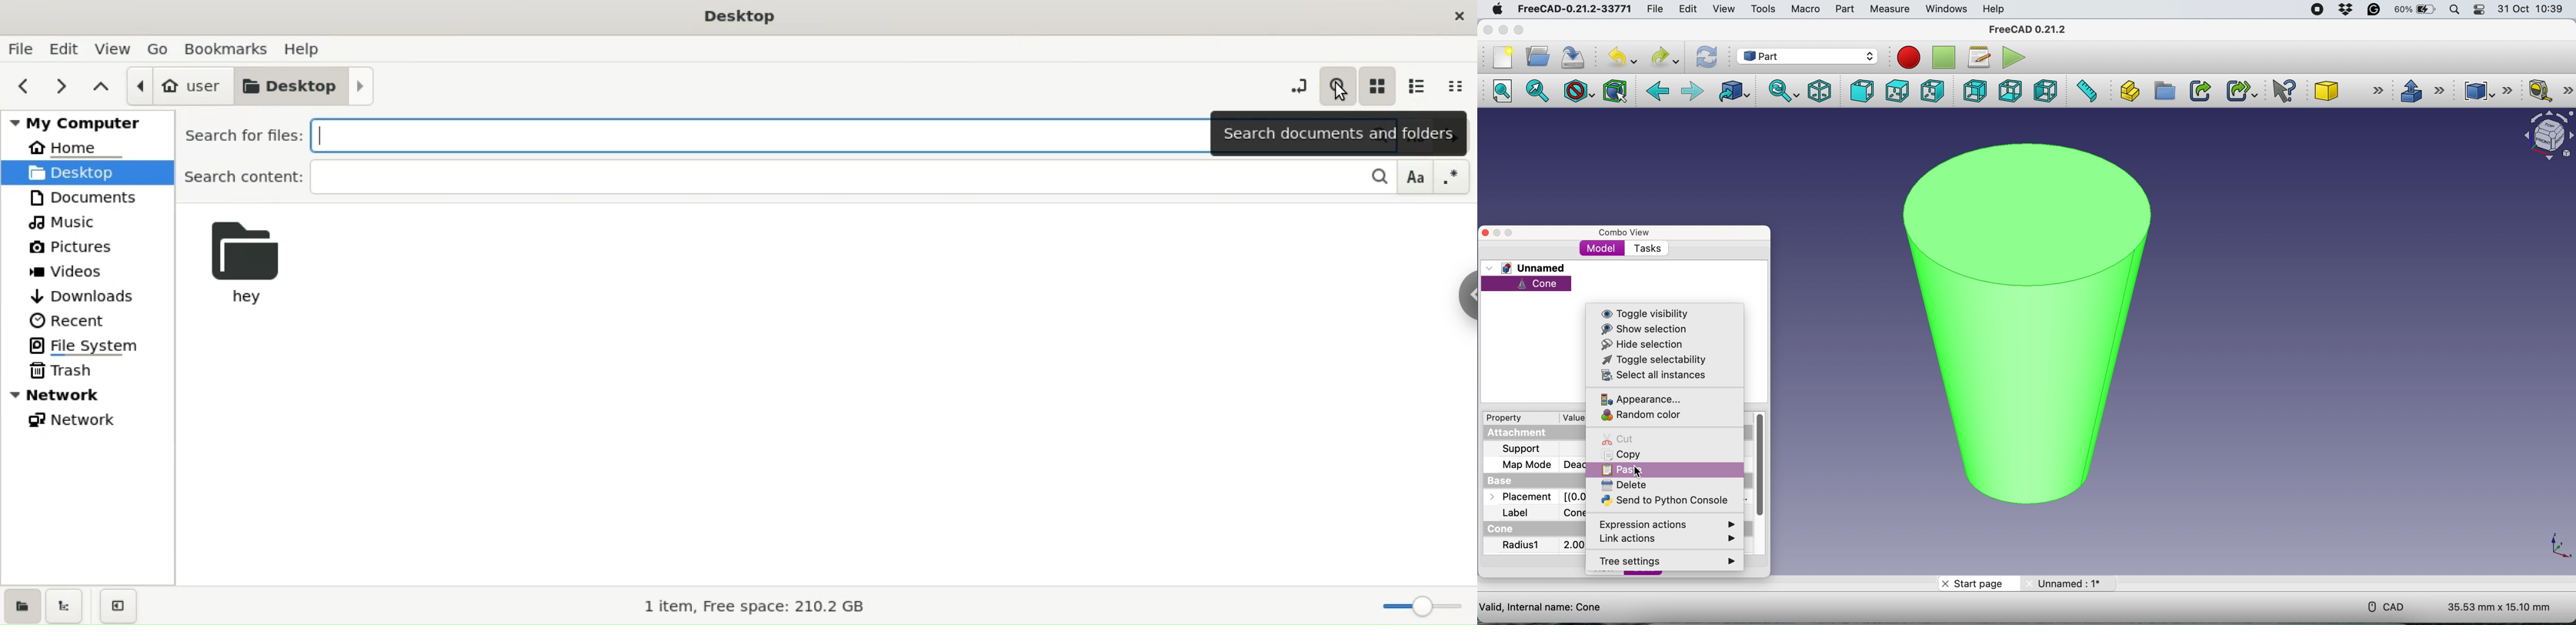  Describe the element at coordinates (2499, 608) in the screenshot. I see `35.53 mm x 15.10 mm` at that location.